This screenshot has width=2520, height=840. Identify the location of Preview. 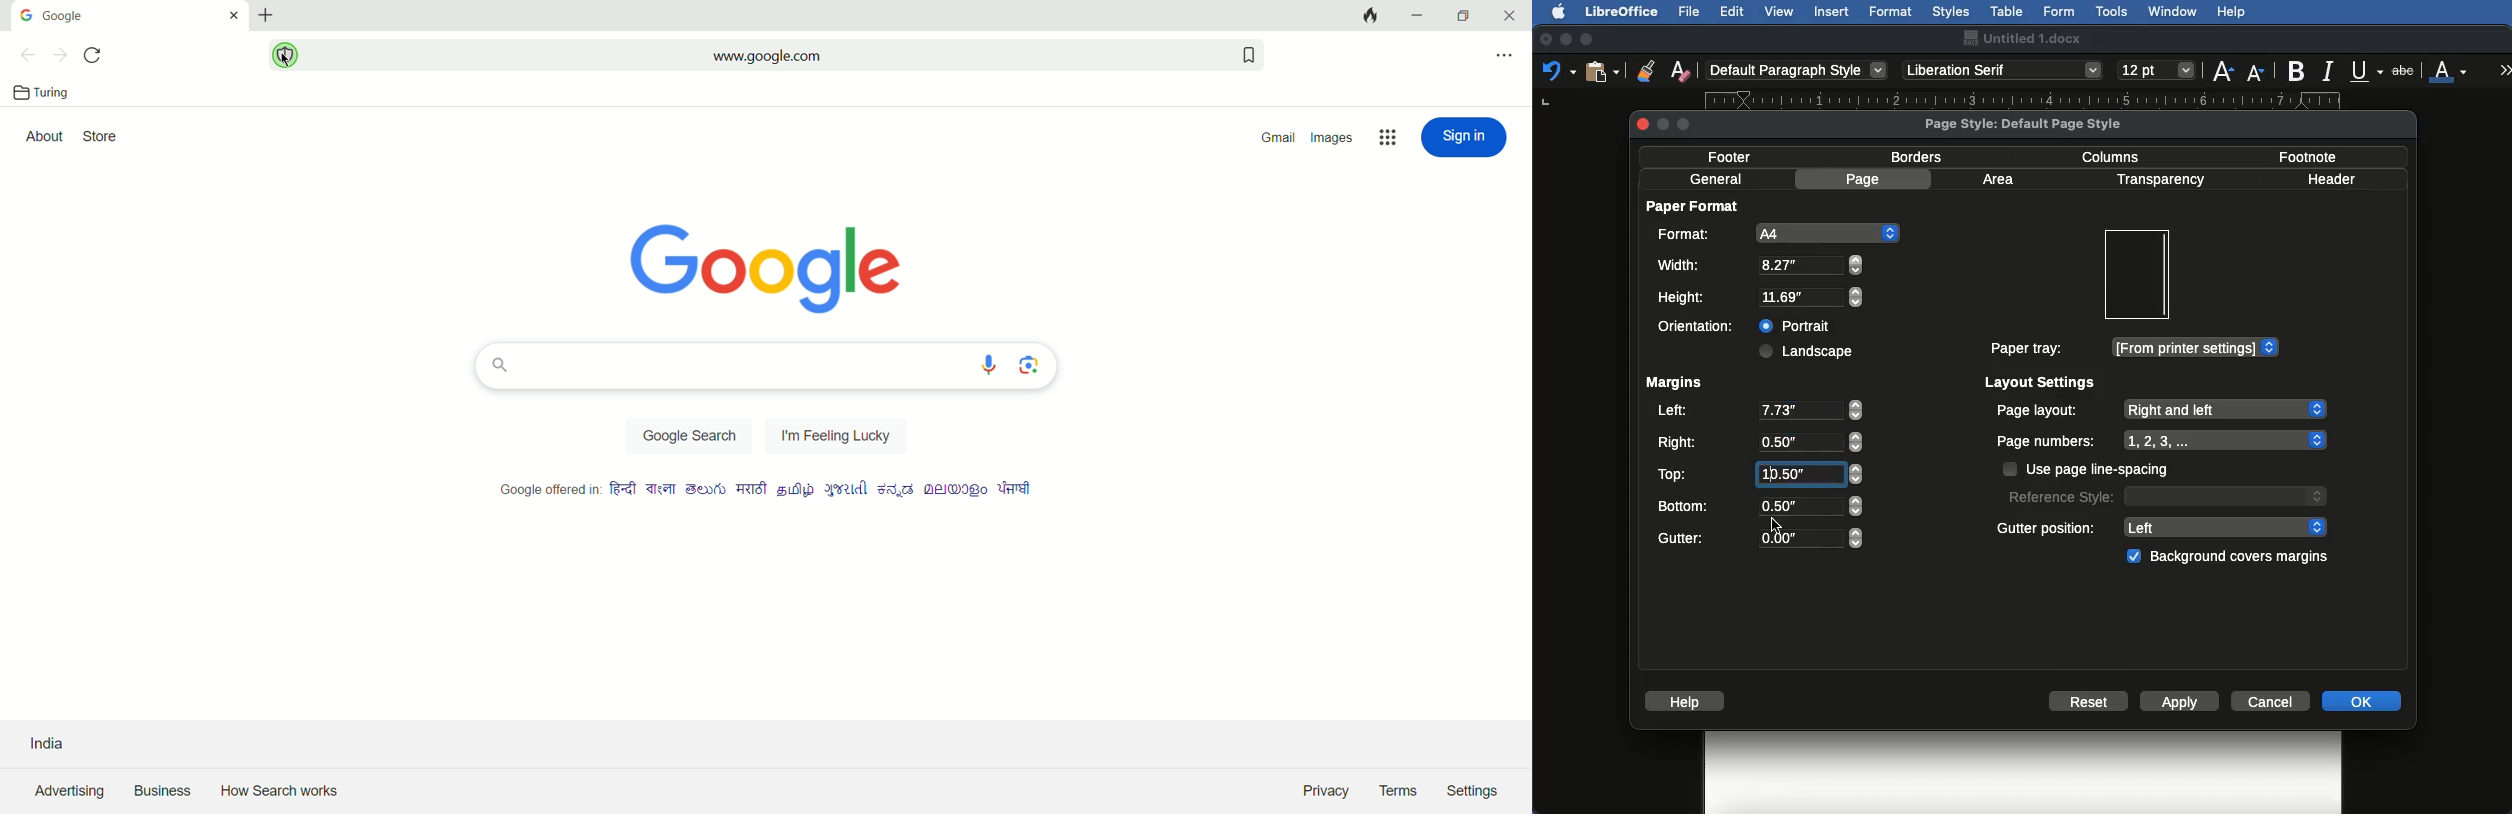
(2136, 275).